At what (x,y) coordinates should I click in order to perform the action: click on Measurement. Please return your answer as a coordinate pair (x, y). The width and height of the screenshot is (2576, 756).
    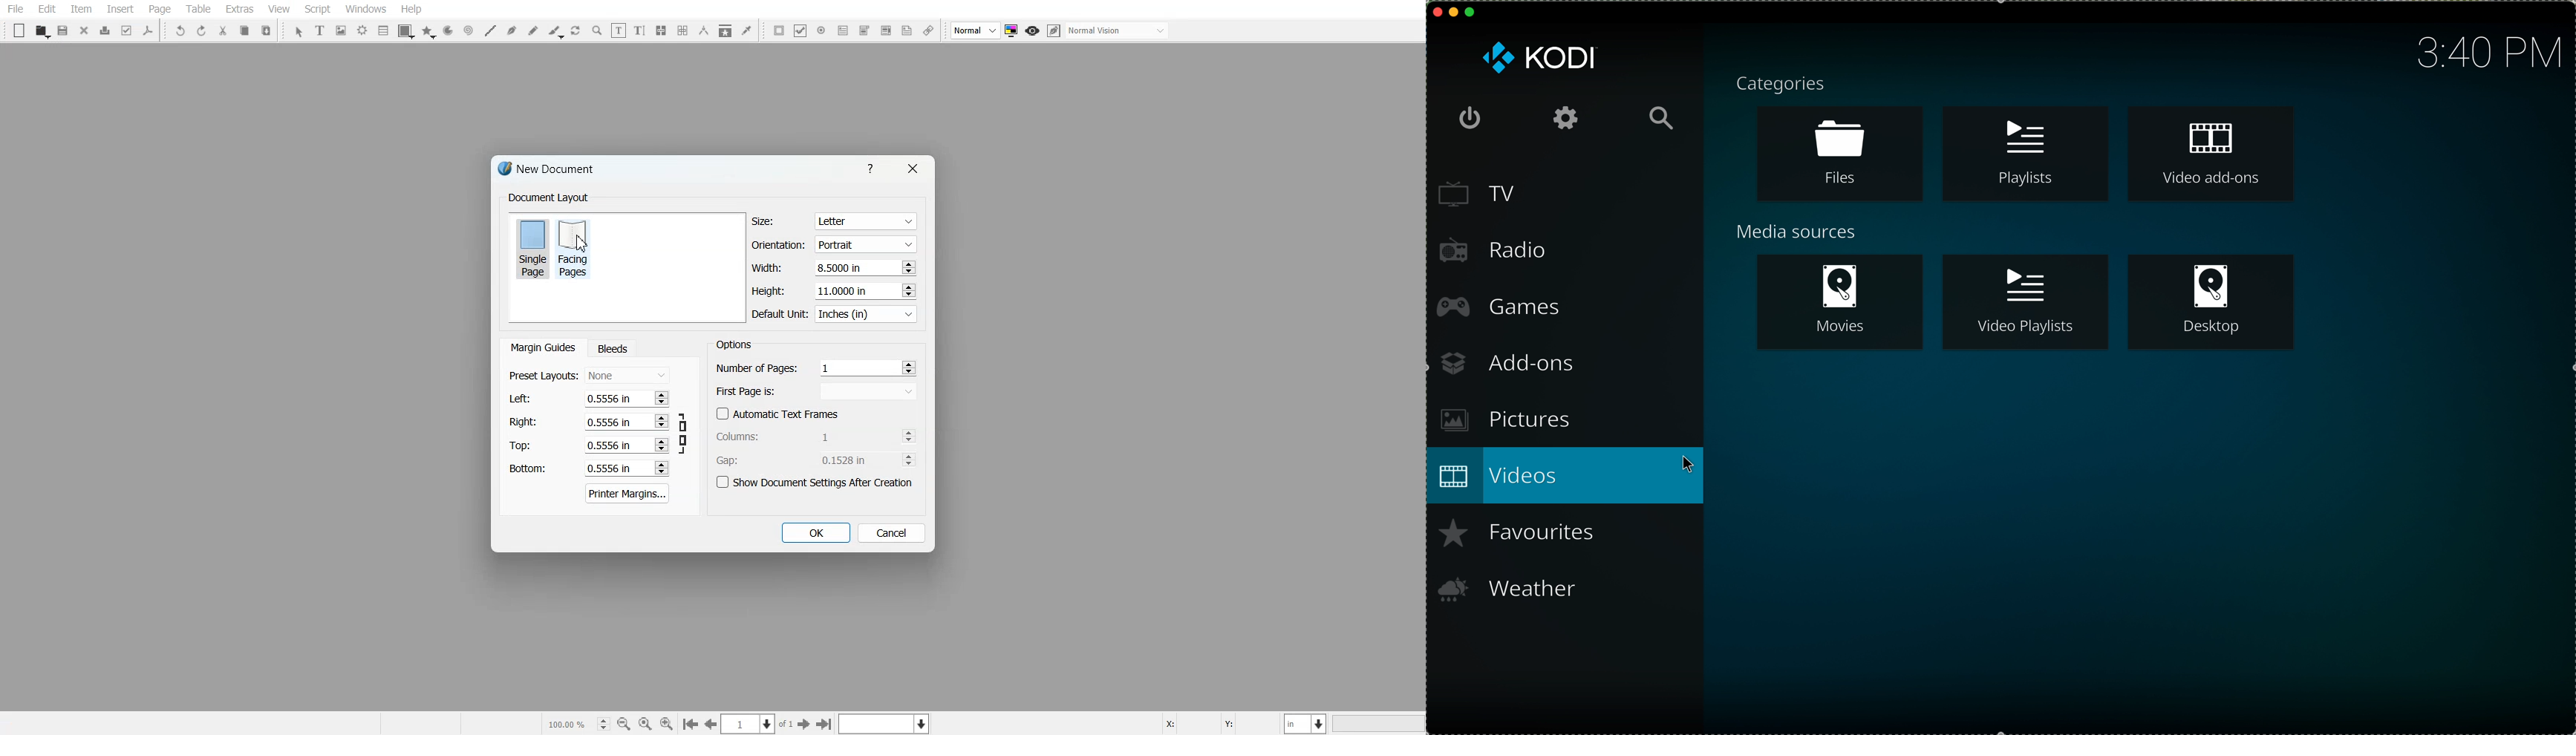
    Looking at the image, I should click on (704, 30).